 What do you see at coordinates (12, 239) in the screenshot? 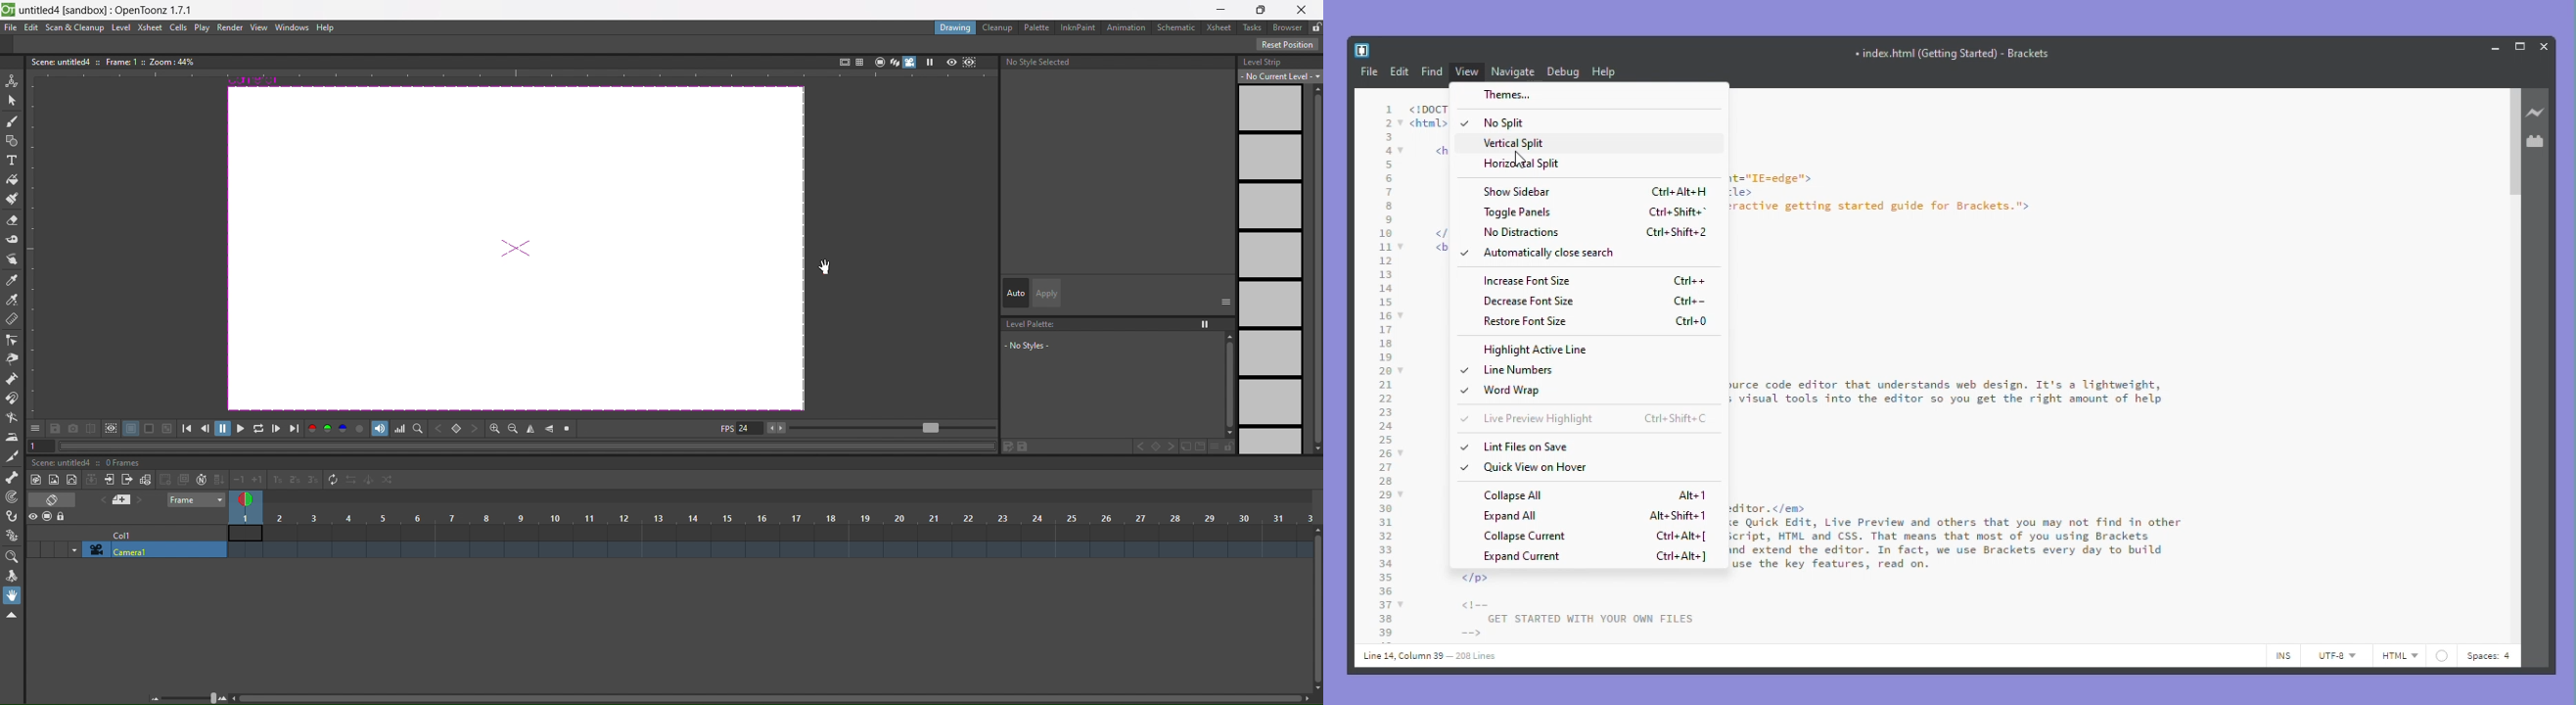
I see `tape tool` at bounding box center [12, 239].